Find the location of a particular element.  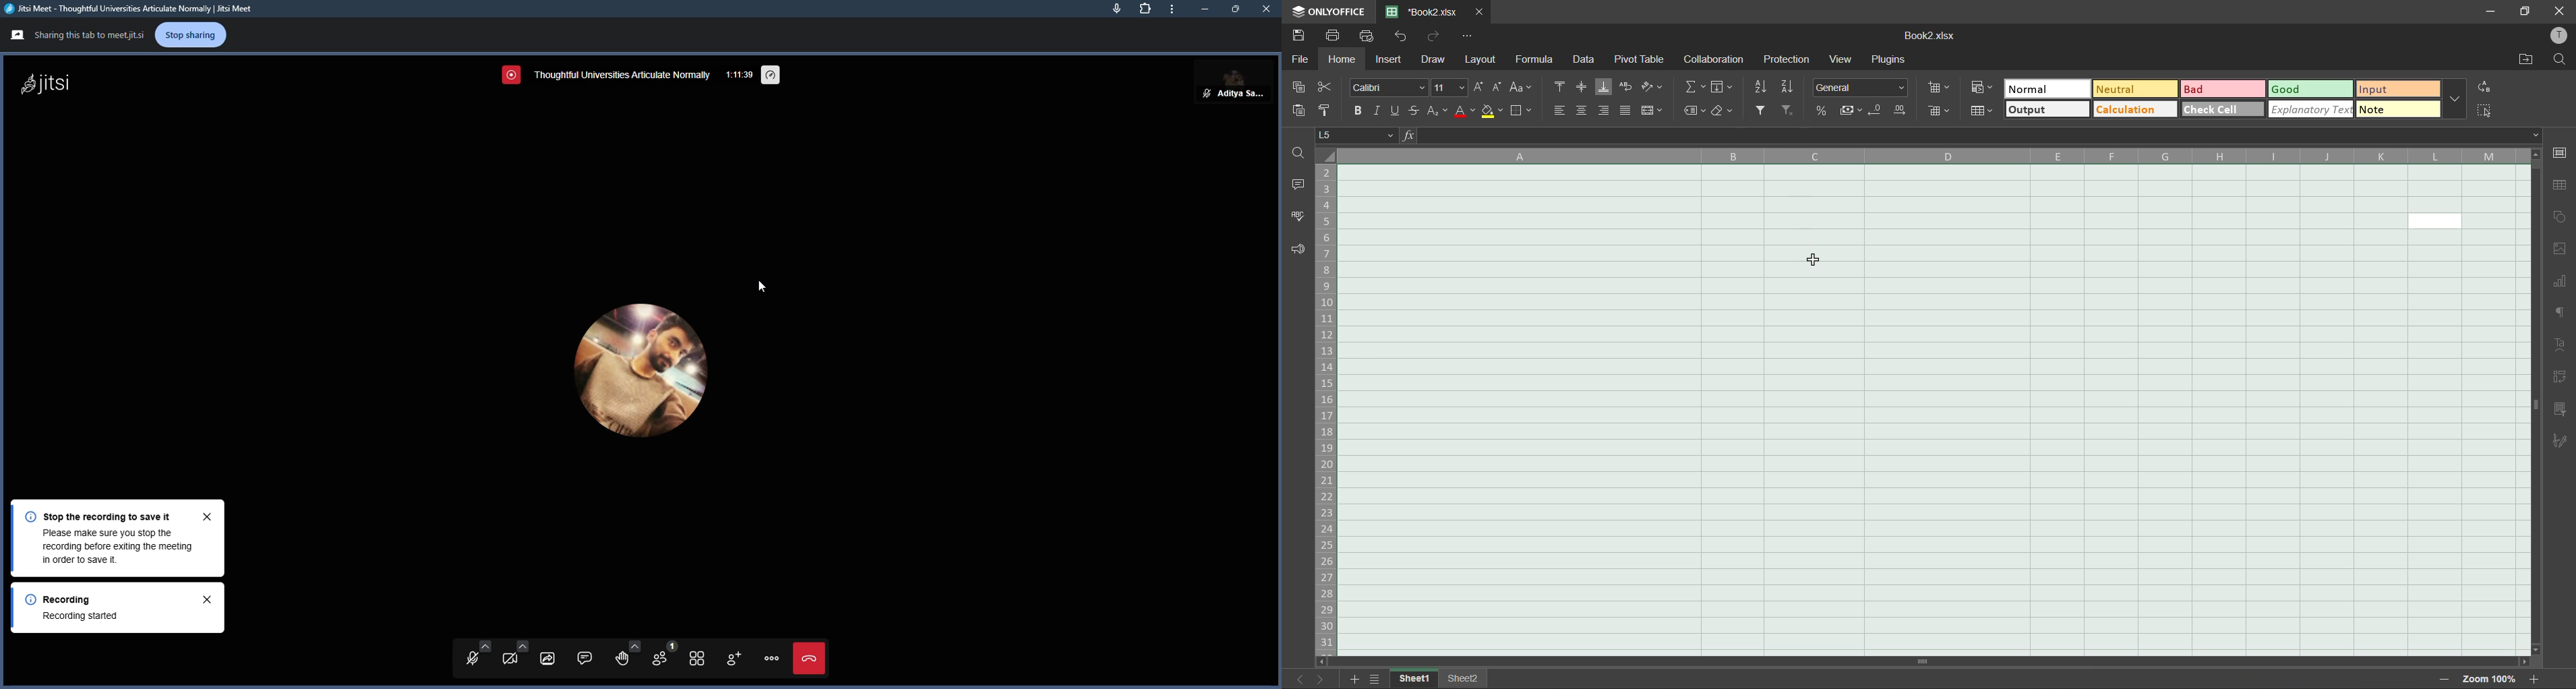

number font is located at coordinates (1864, 88).